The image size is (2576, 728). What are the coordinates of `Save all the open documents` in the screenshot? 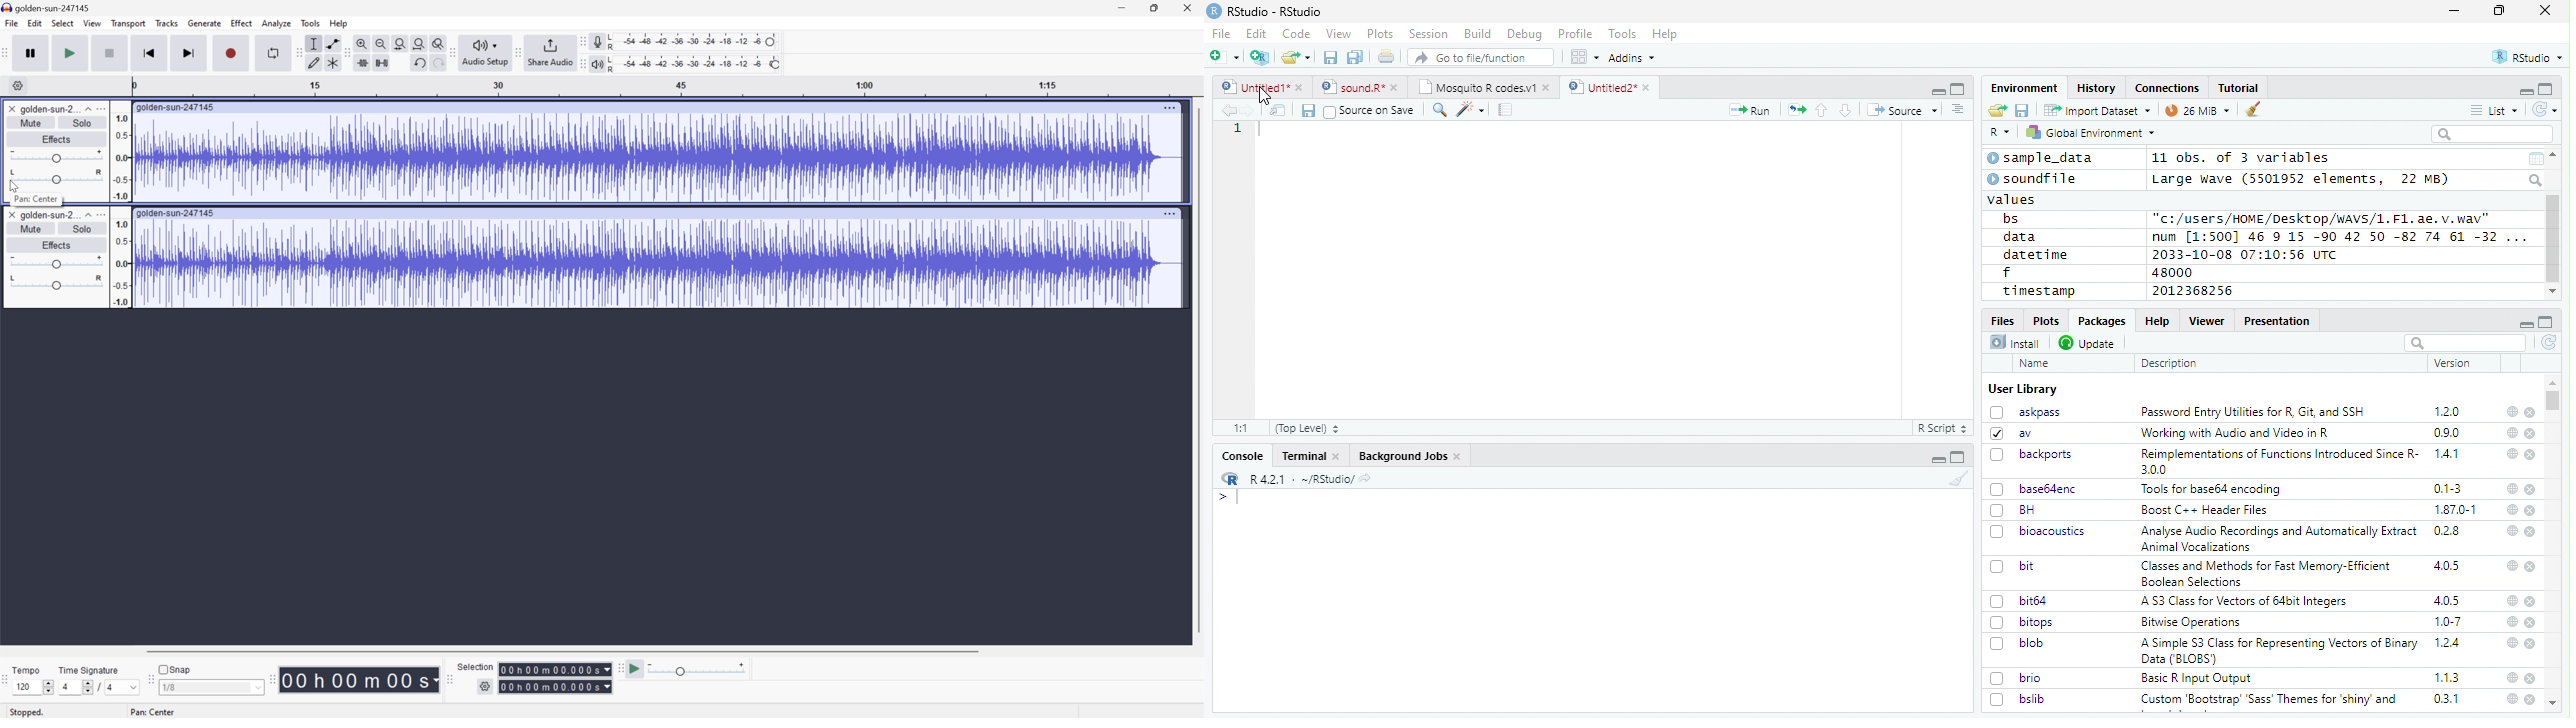 It's located at (1356, 58).